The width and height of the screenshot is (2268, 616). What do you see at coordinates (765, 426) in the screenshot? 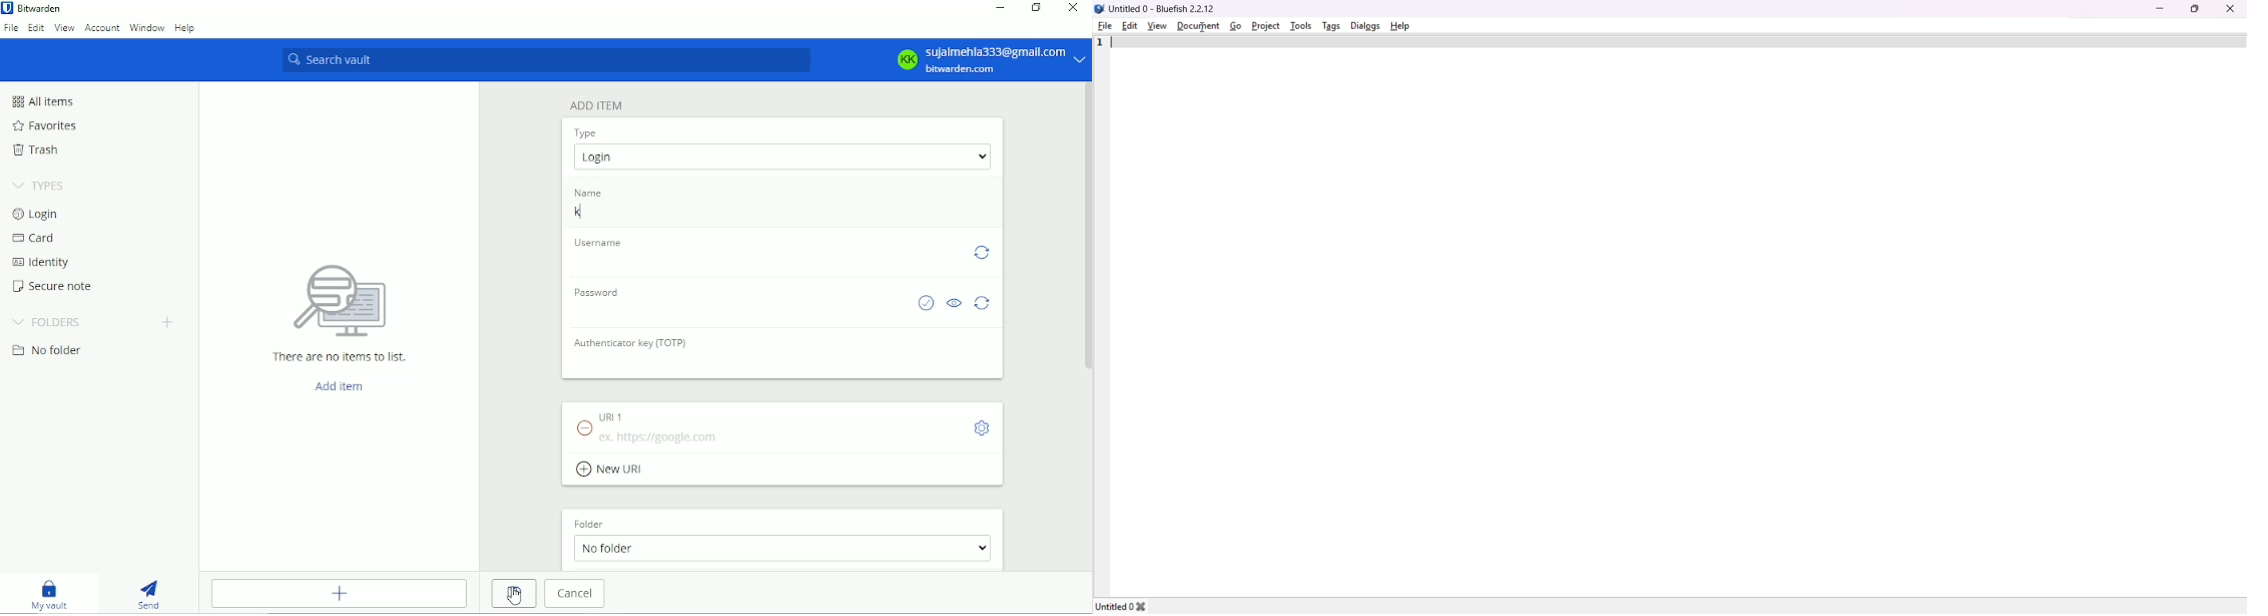
I see `URI 1 ex: https://google.com` at bounding box center [765, 426].